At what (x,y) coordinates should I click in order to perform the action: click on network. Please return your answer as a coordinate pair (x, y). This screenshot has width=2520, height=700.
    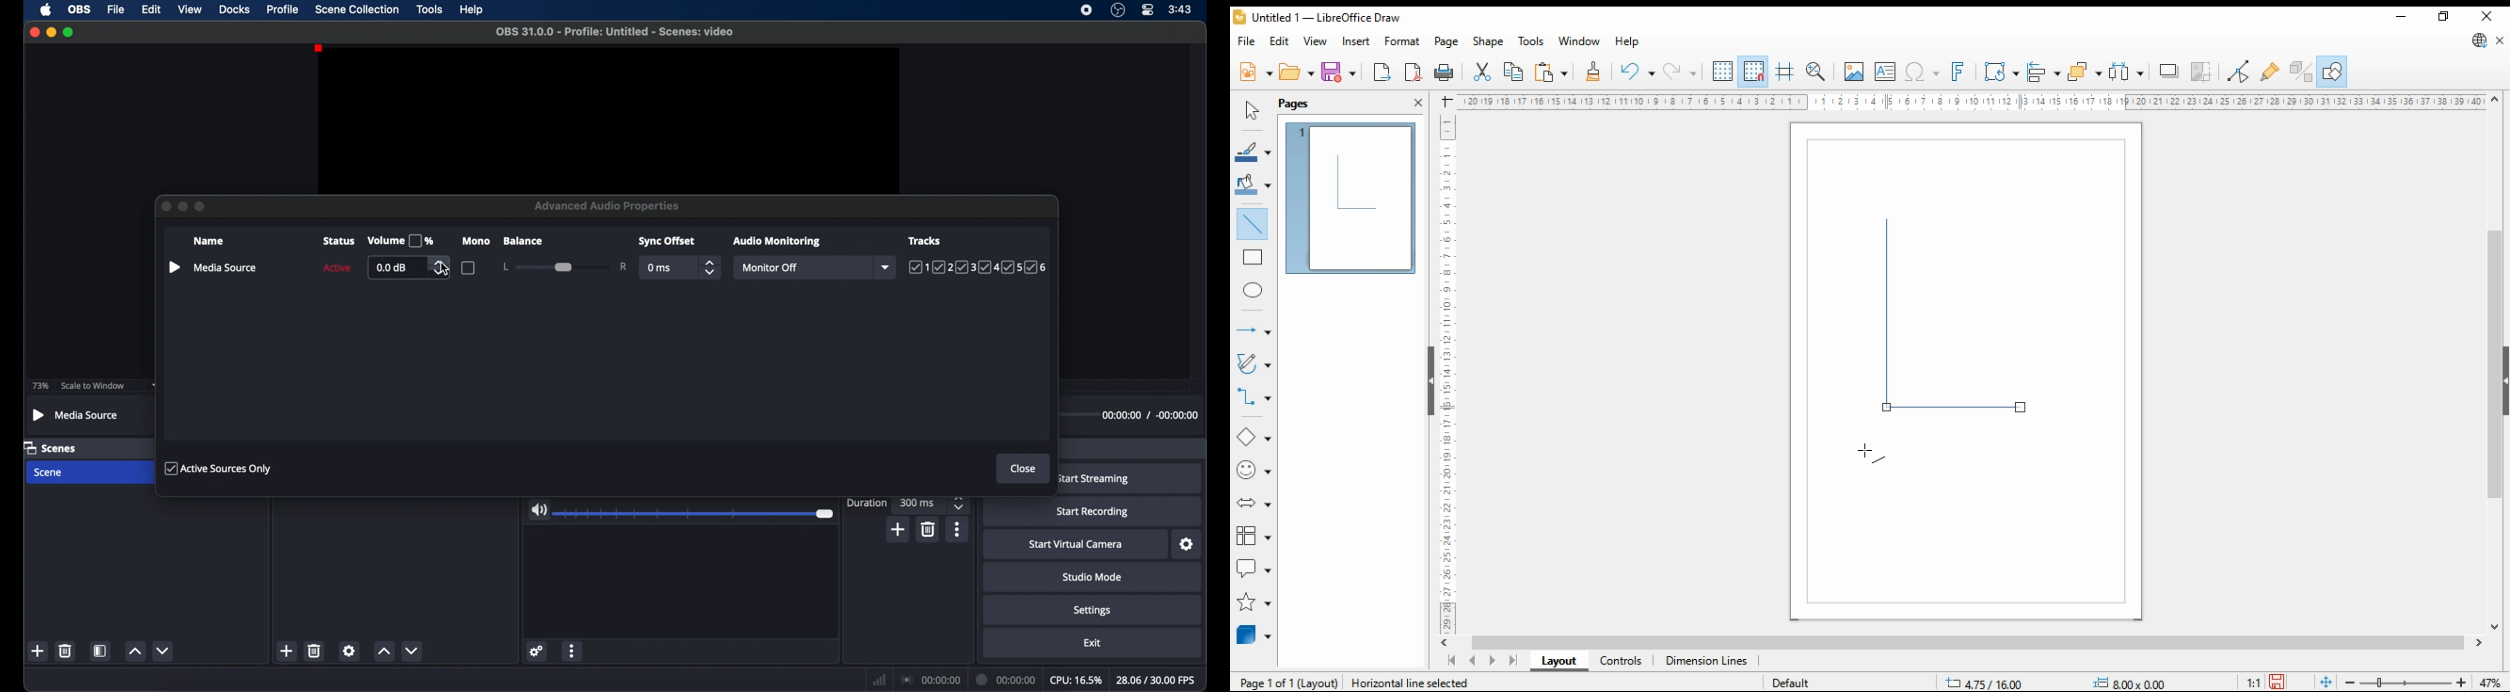
    Looking at the image, I should click on (880, 680).